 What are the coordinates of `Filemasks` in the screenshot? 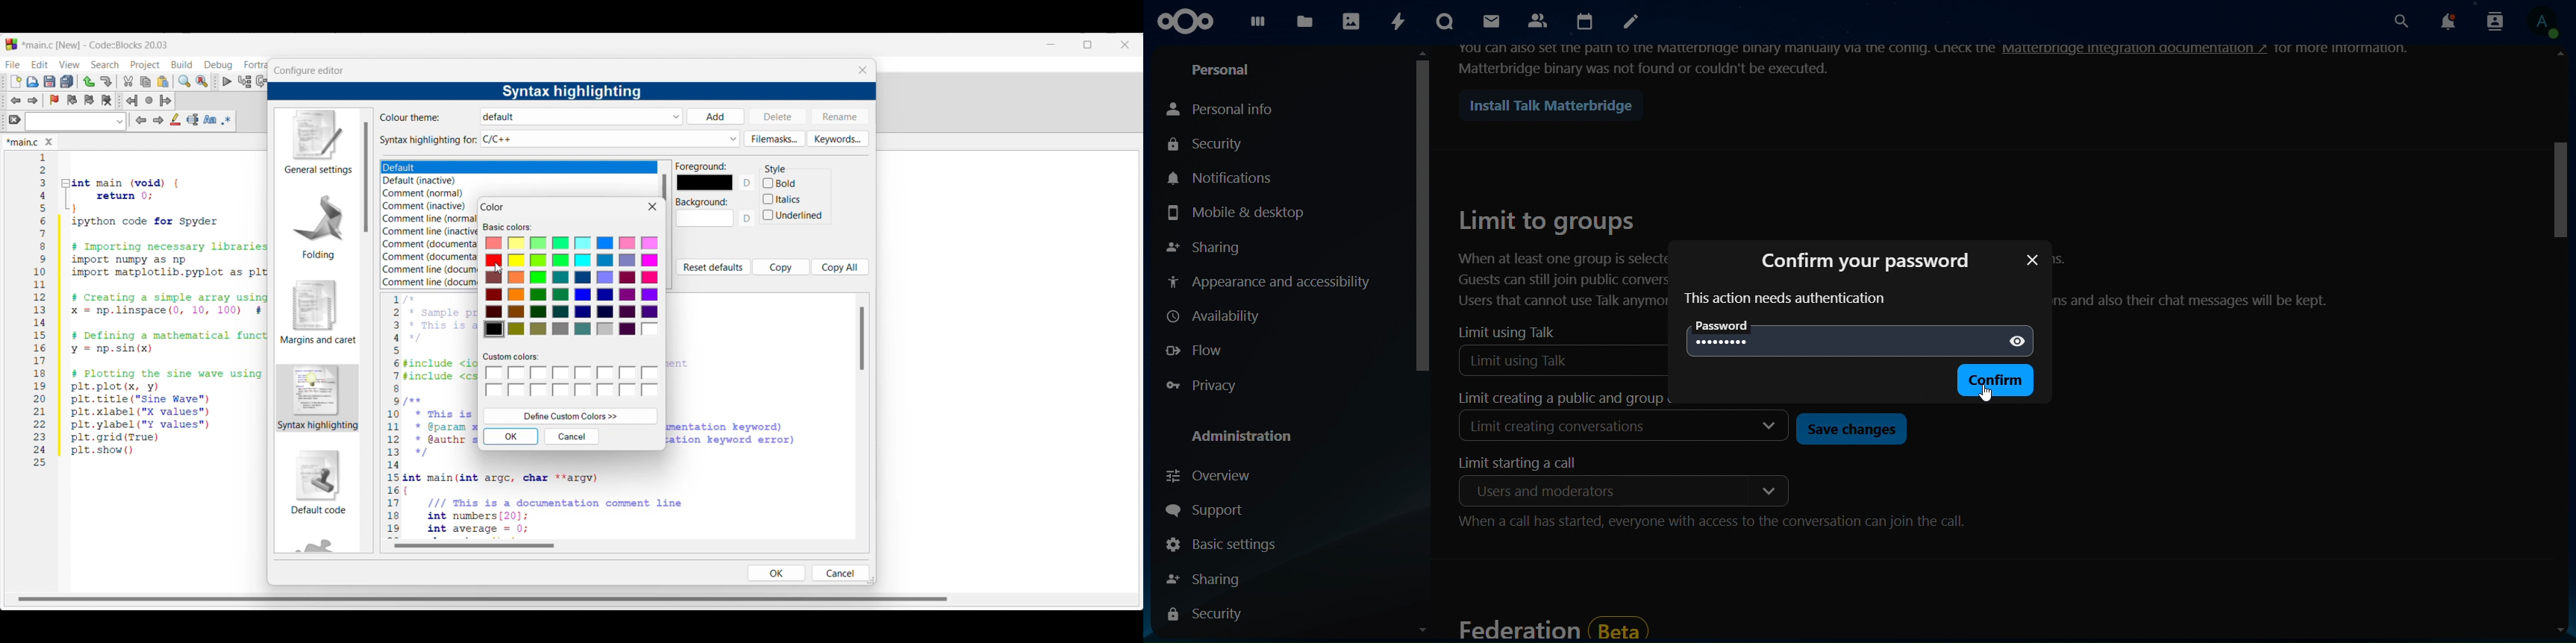 It's located at (775, 139).